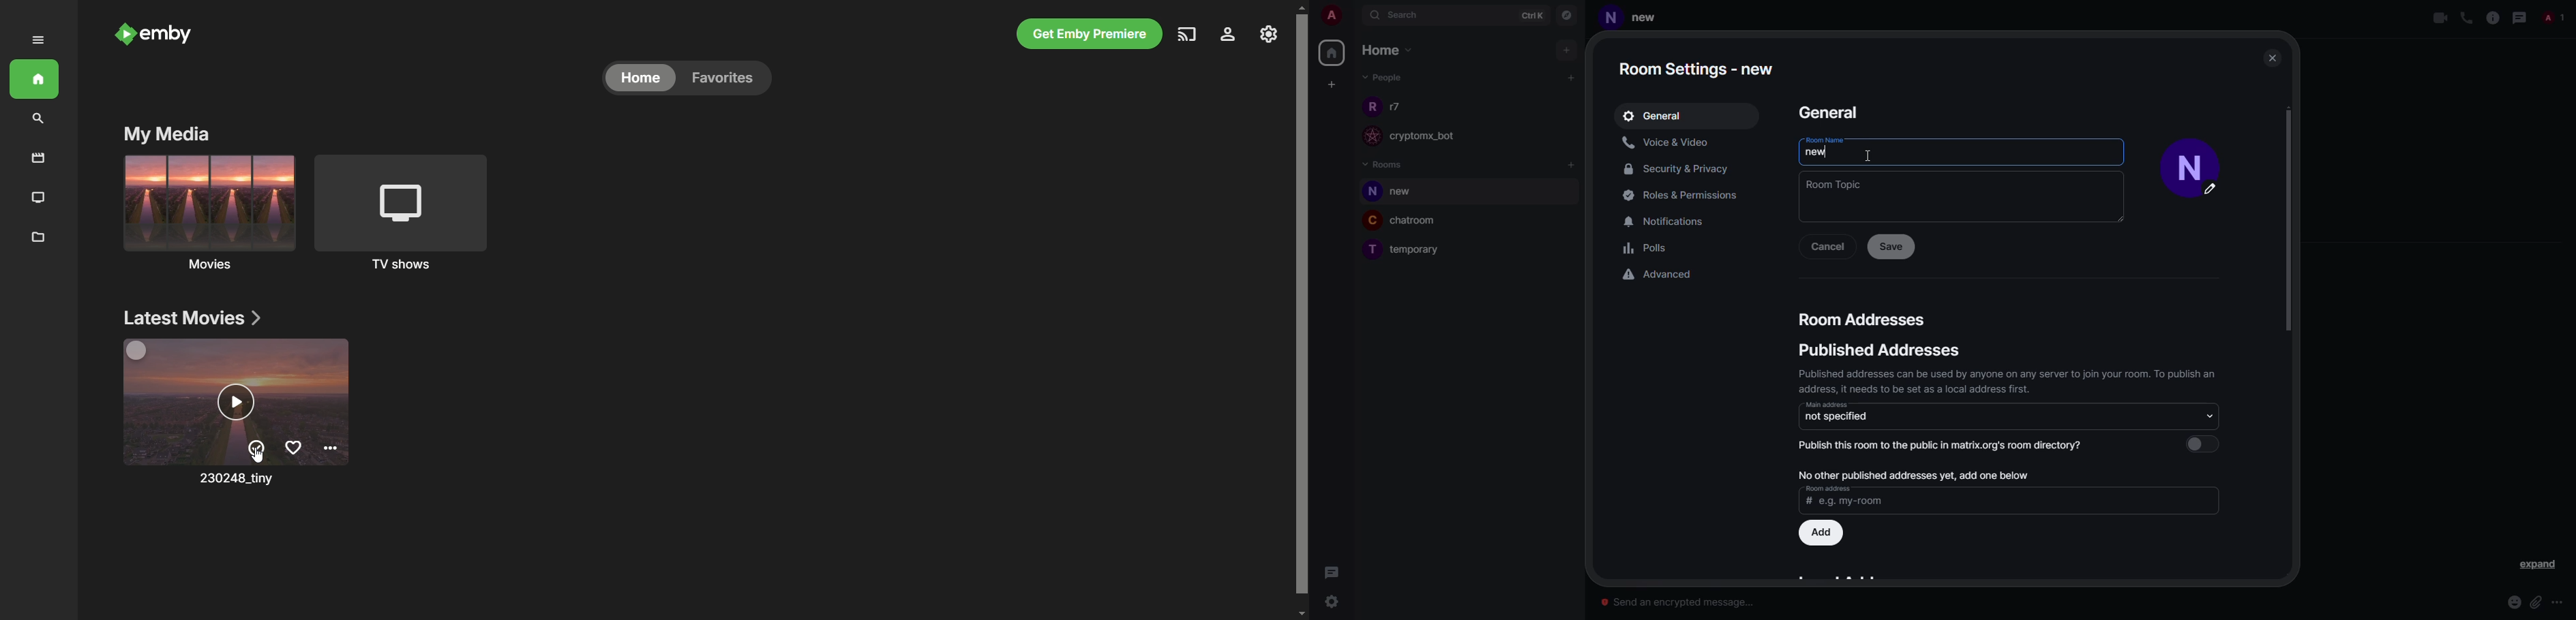  Describe the element at coordinates (1369, 136) in the screenshot. I see `profile image` at that location.